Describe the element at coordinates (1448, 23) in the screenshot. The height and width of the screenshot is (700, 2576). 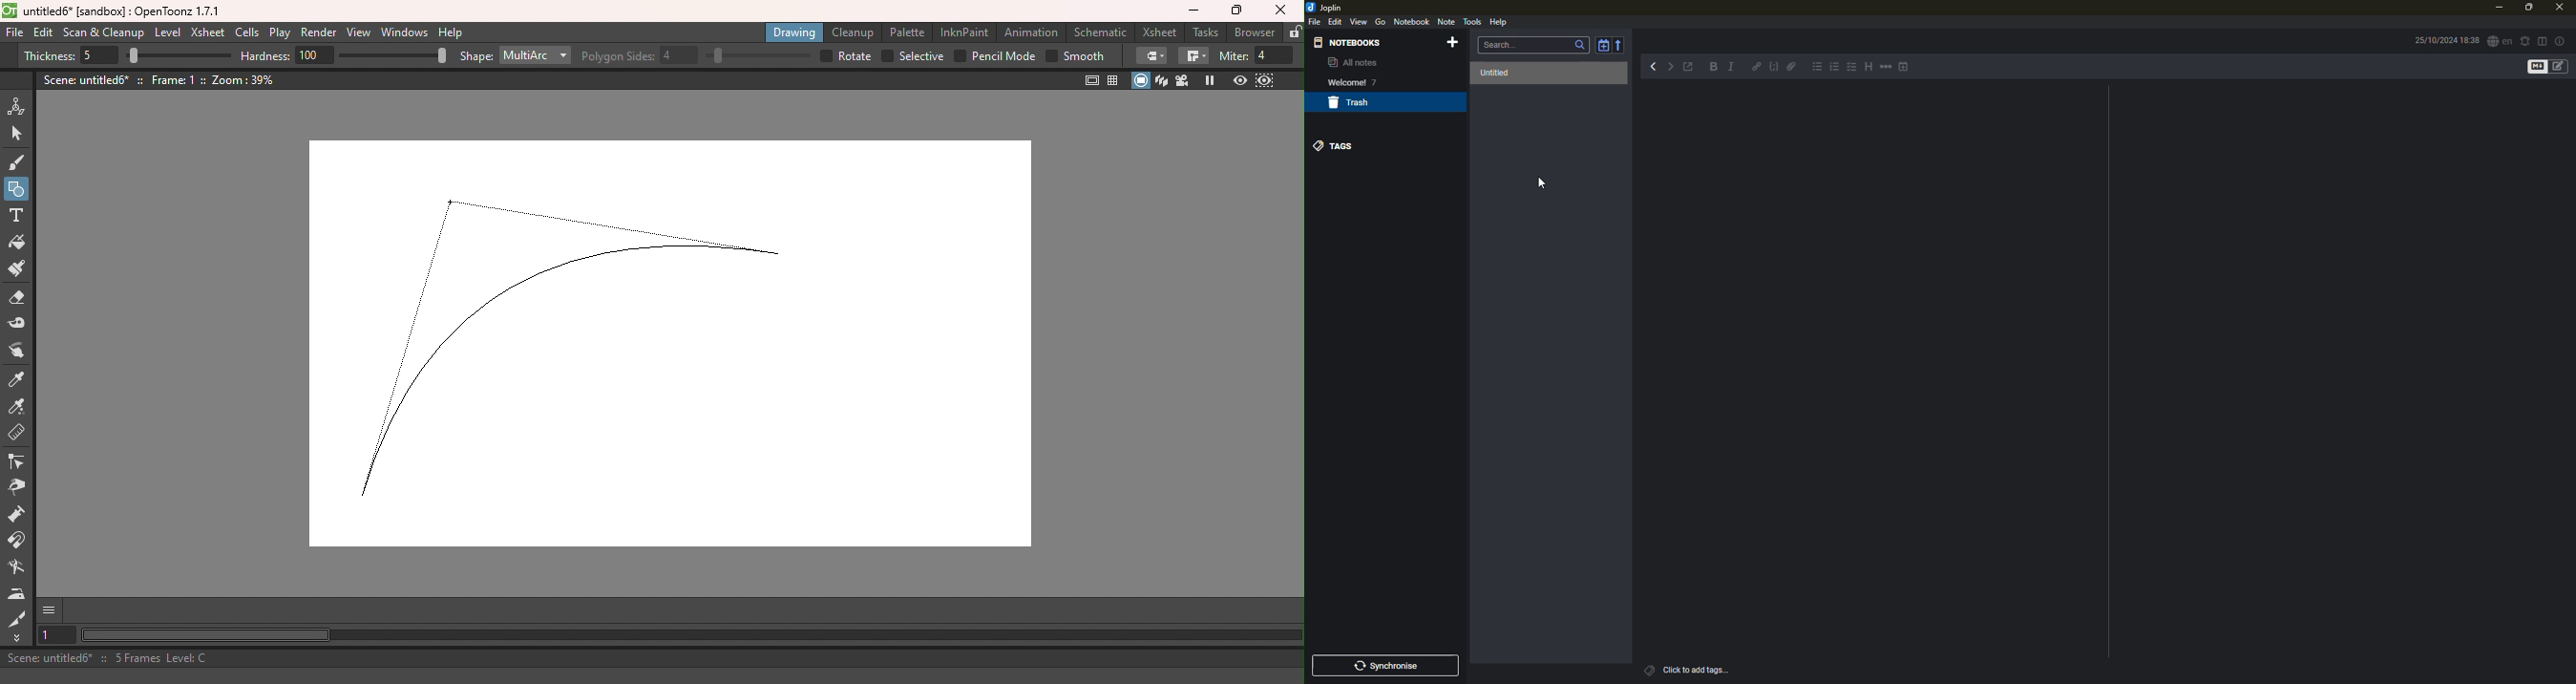
I see `note` at that location.